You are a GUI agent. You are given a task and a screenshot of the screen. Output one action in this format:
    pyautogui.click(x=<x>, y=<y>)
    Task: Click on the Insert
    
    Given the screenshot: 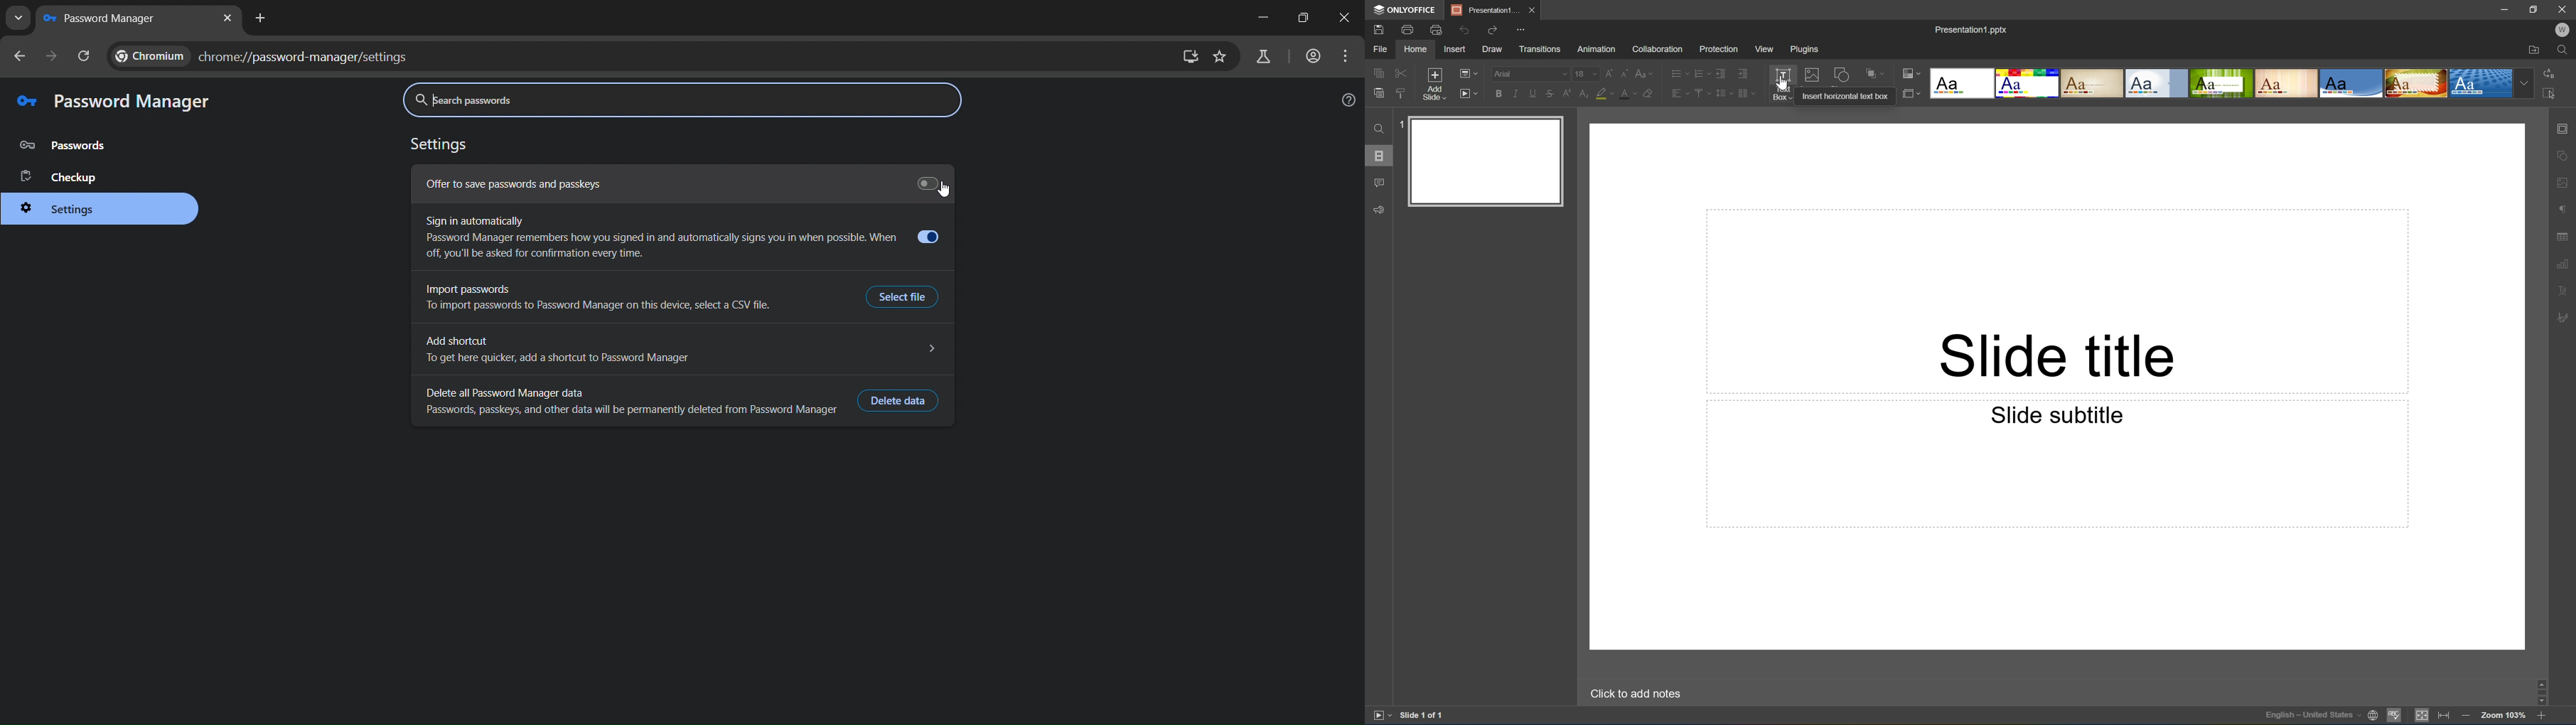 What is the action you would take?
    pyautogui.click(x=1454, y=49)
    